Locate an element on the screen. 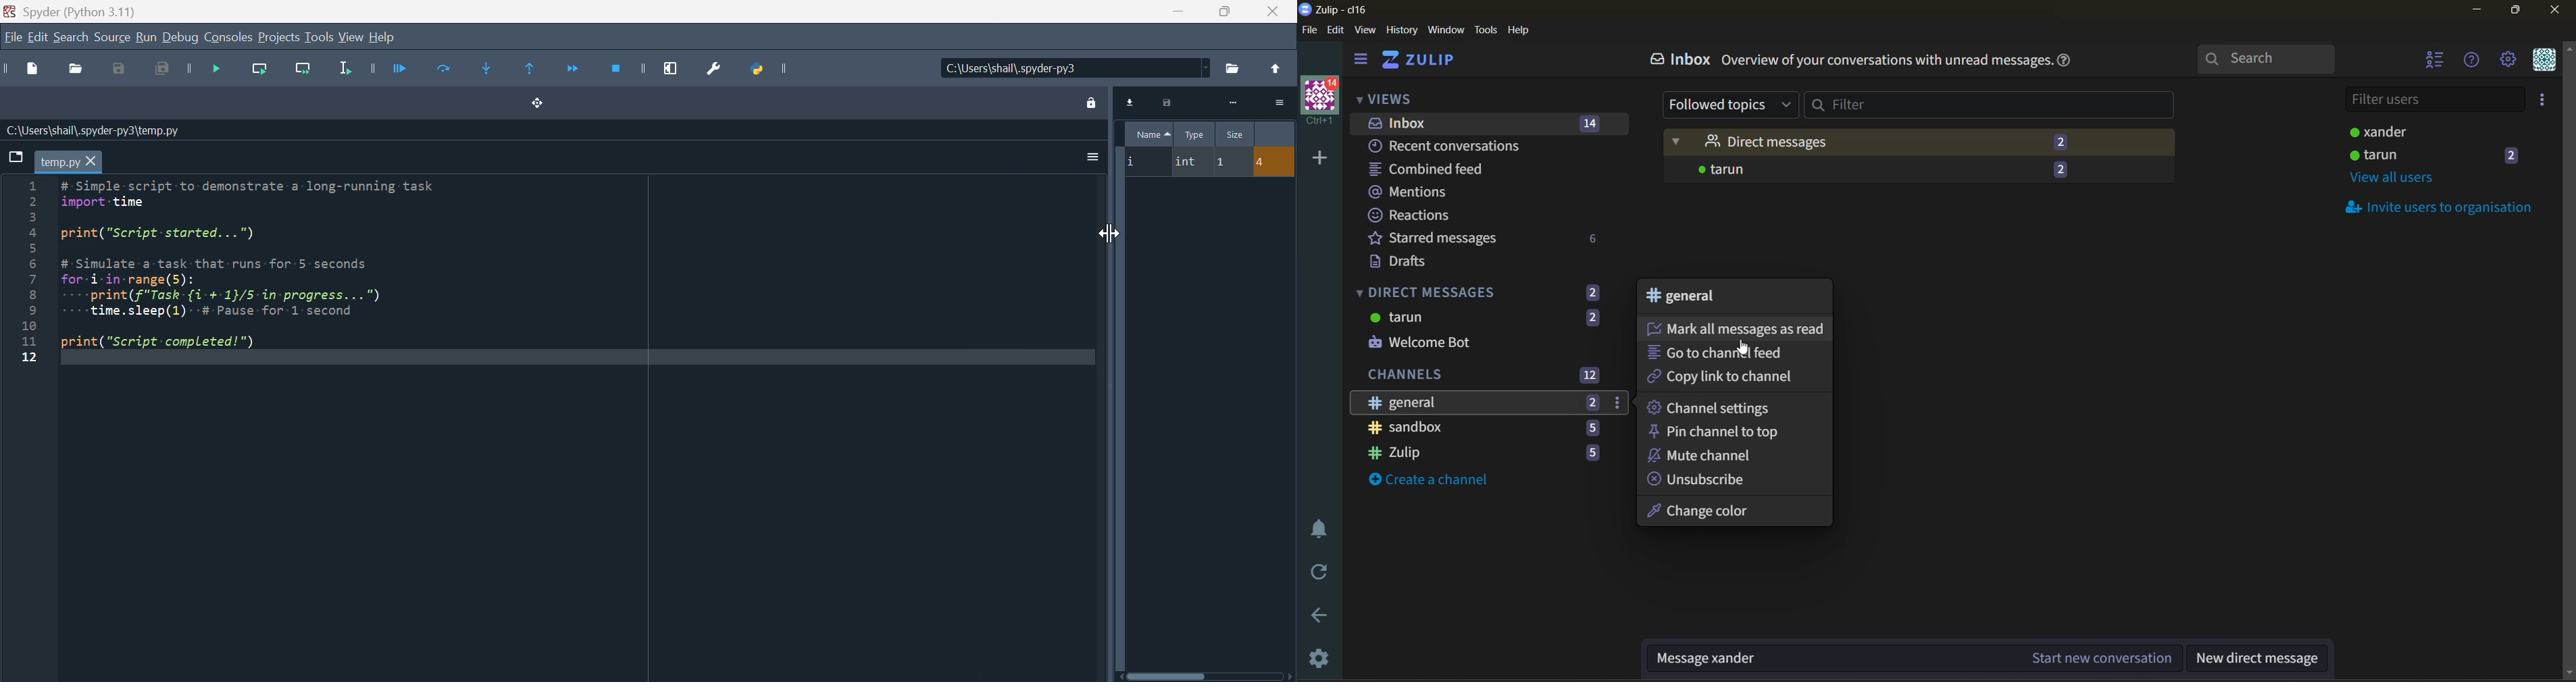  change color is located at coordinates (1716, 512).